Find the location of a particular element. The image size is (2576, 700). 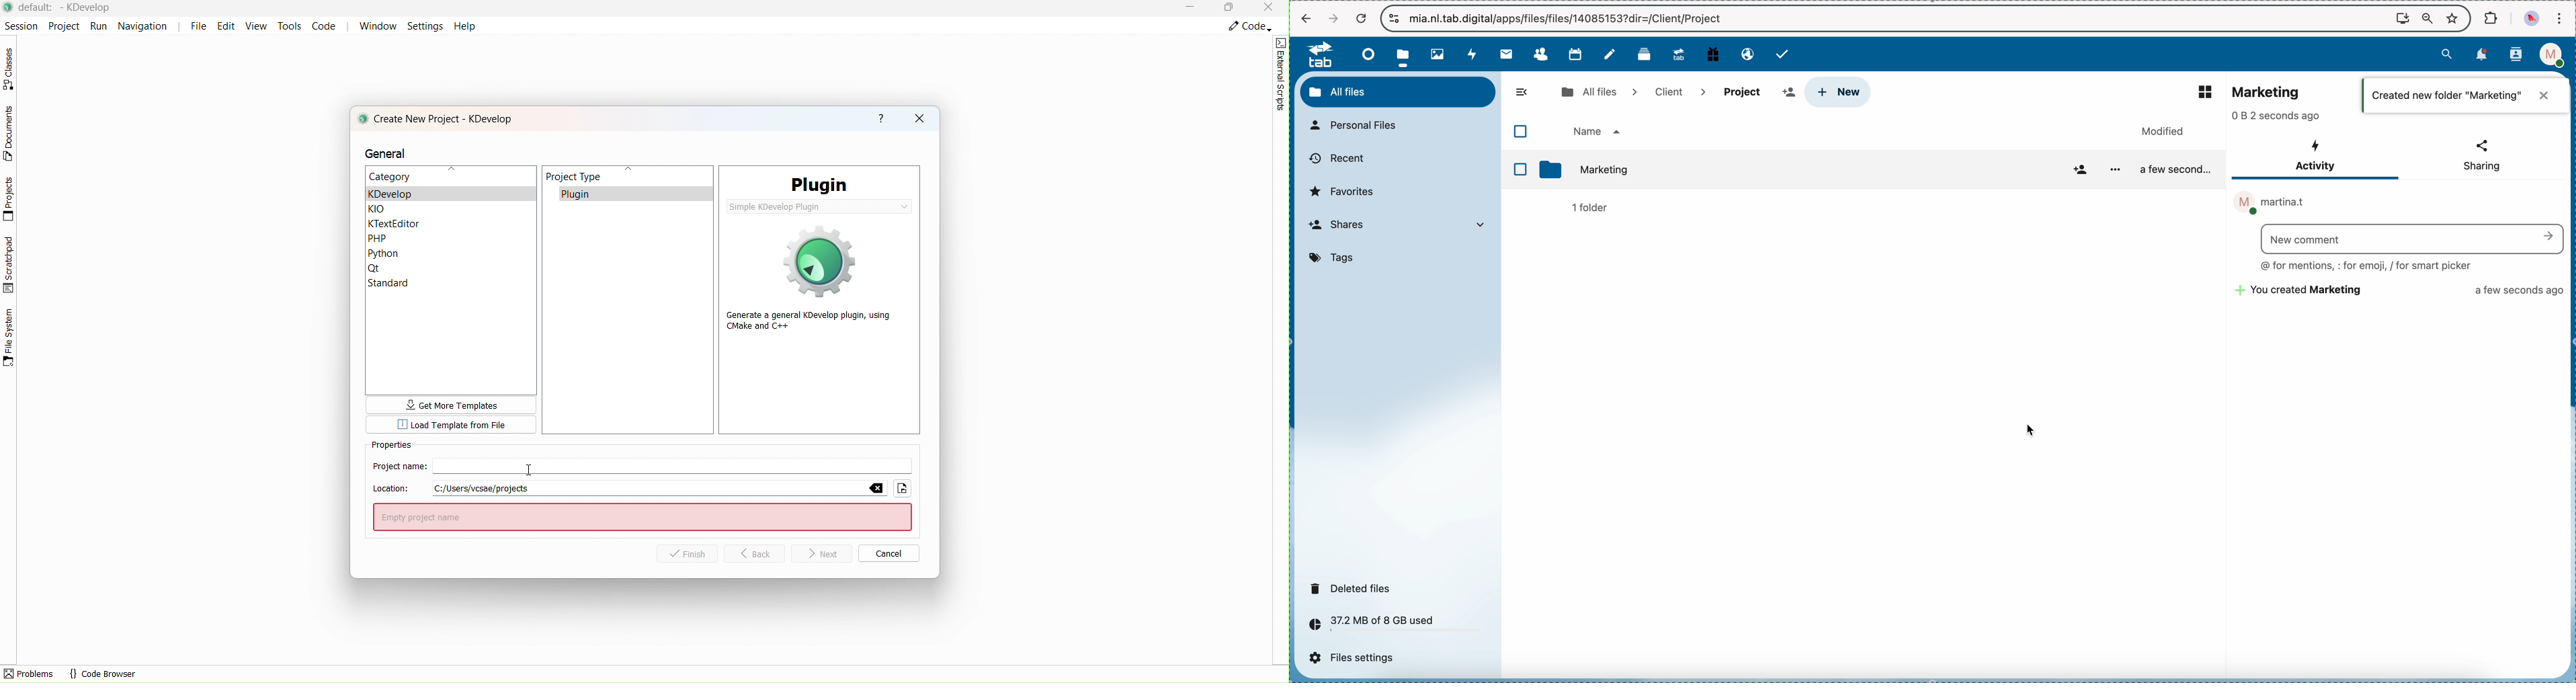

profile is located at coordinates (2555, 55).